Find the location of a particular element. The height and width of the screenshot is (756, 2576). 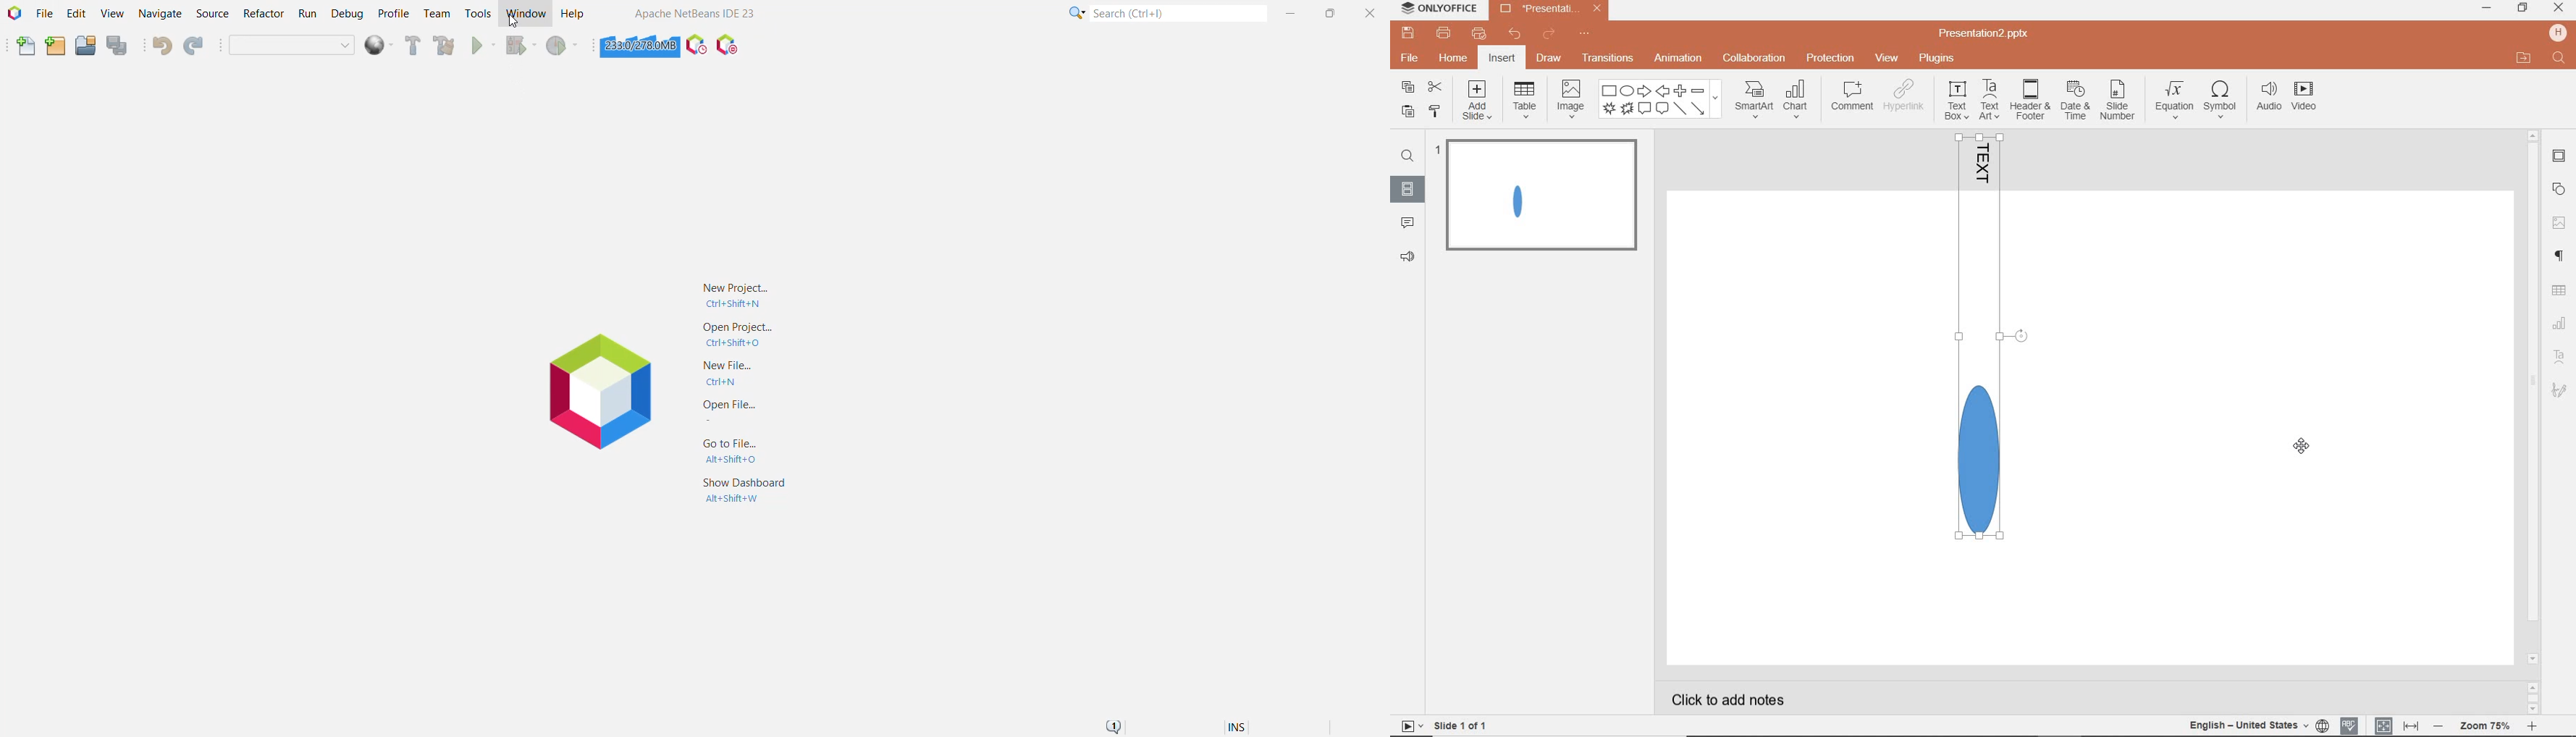

FIT TO SLIDE / FIT TO WIDTH is located at coordinates (2398, 724).